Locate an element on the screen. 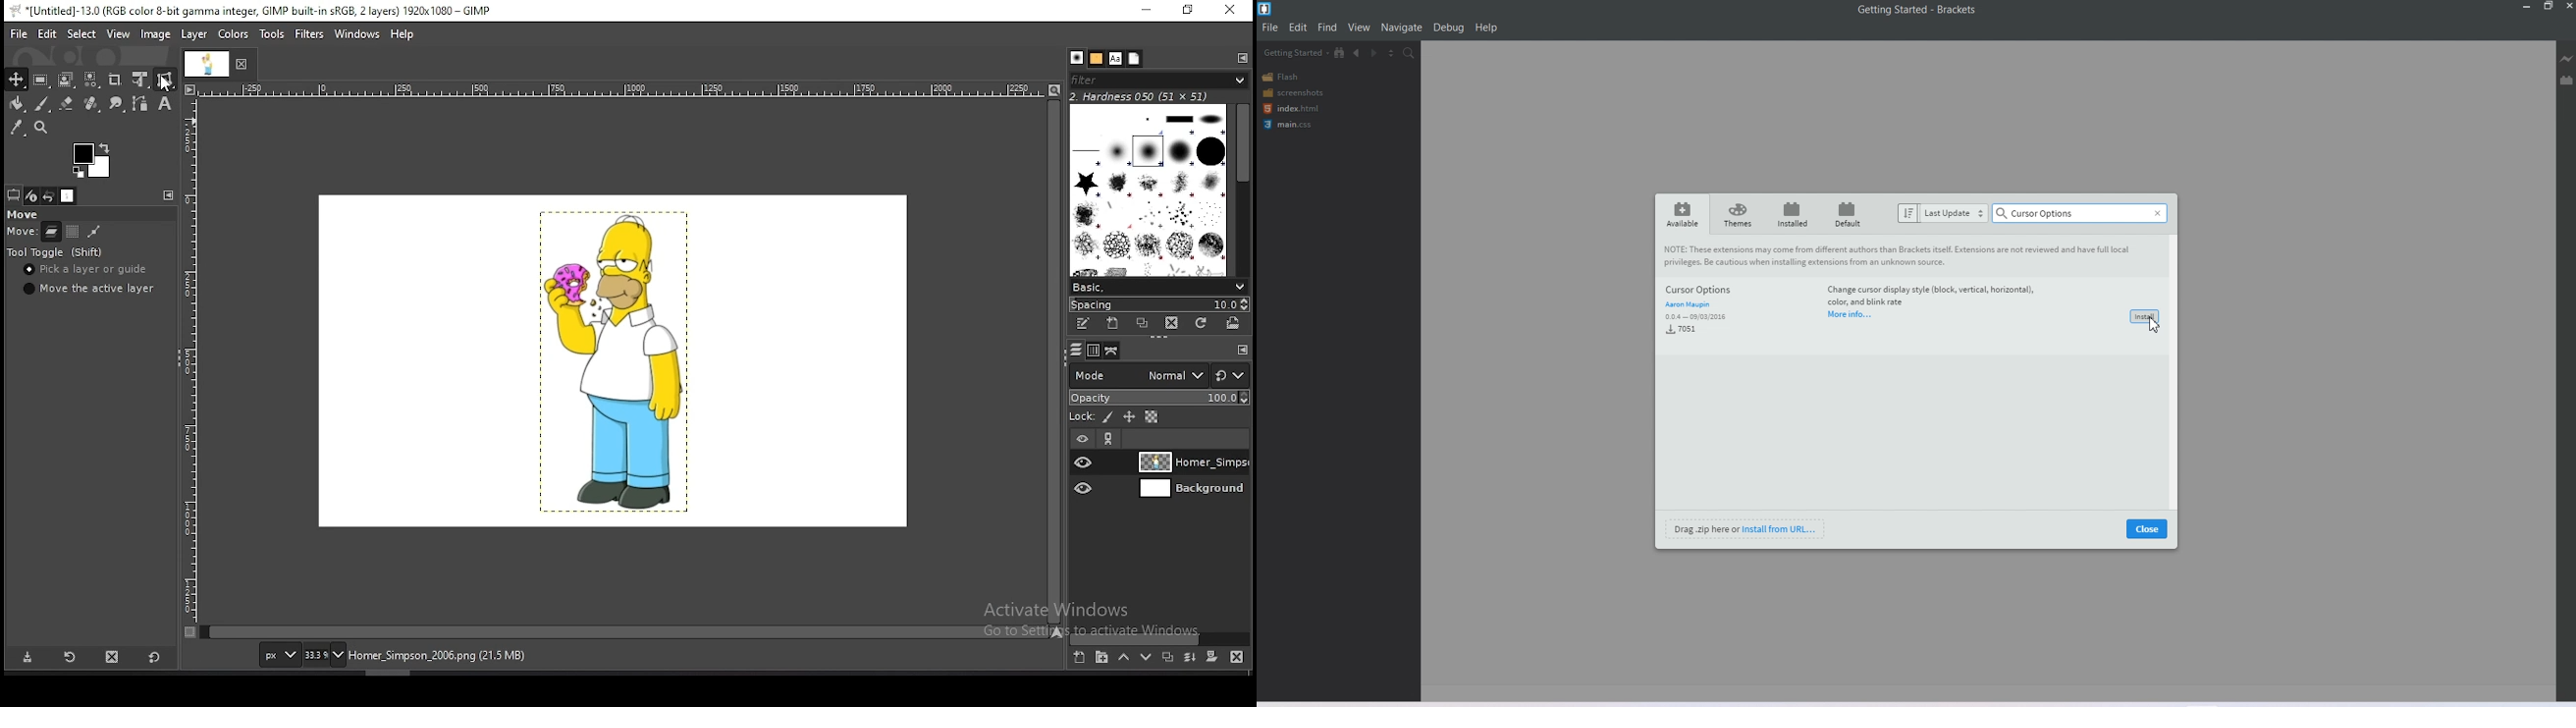 The width and height of the screenshot is (2576, 728). default is located at coordinates (1845, 214).